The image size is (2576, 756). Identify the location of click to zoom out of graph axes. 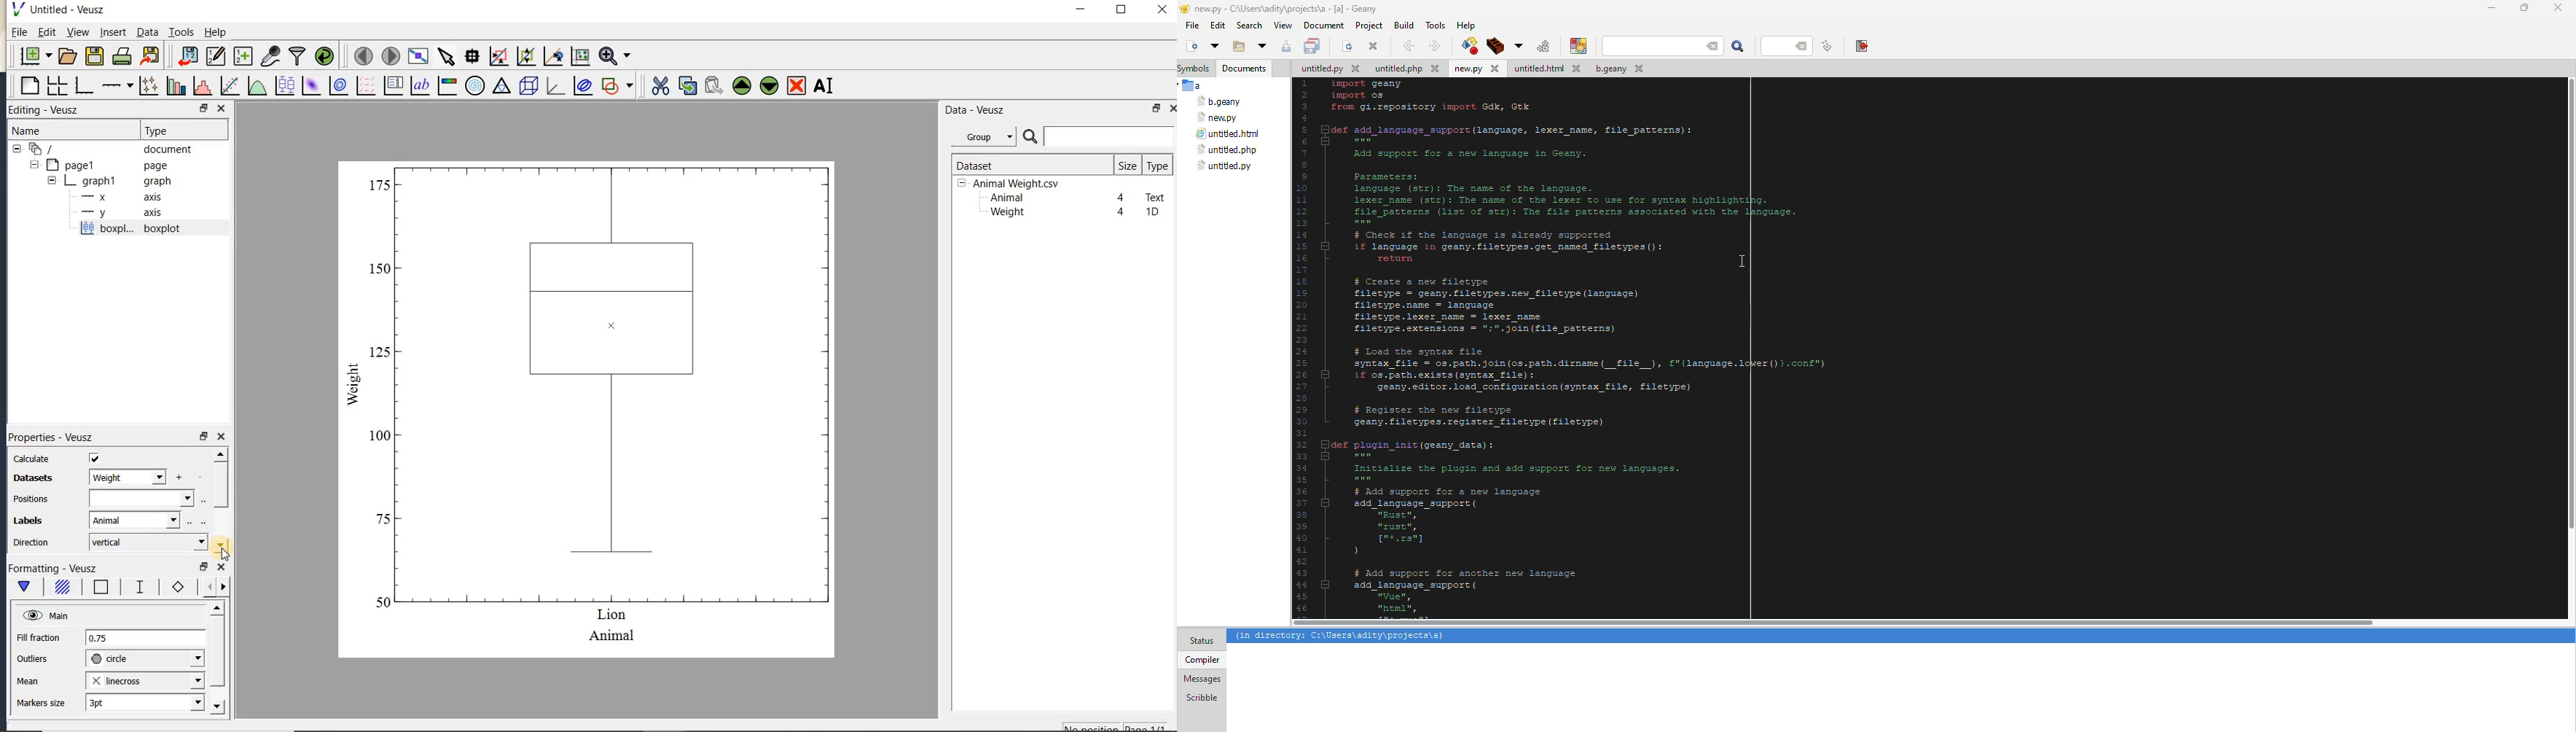
(527, 55).